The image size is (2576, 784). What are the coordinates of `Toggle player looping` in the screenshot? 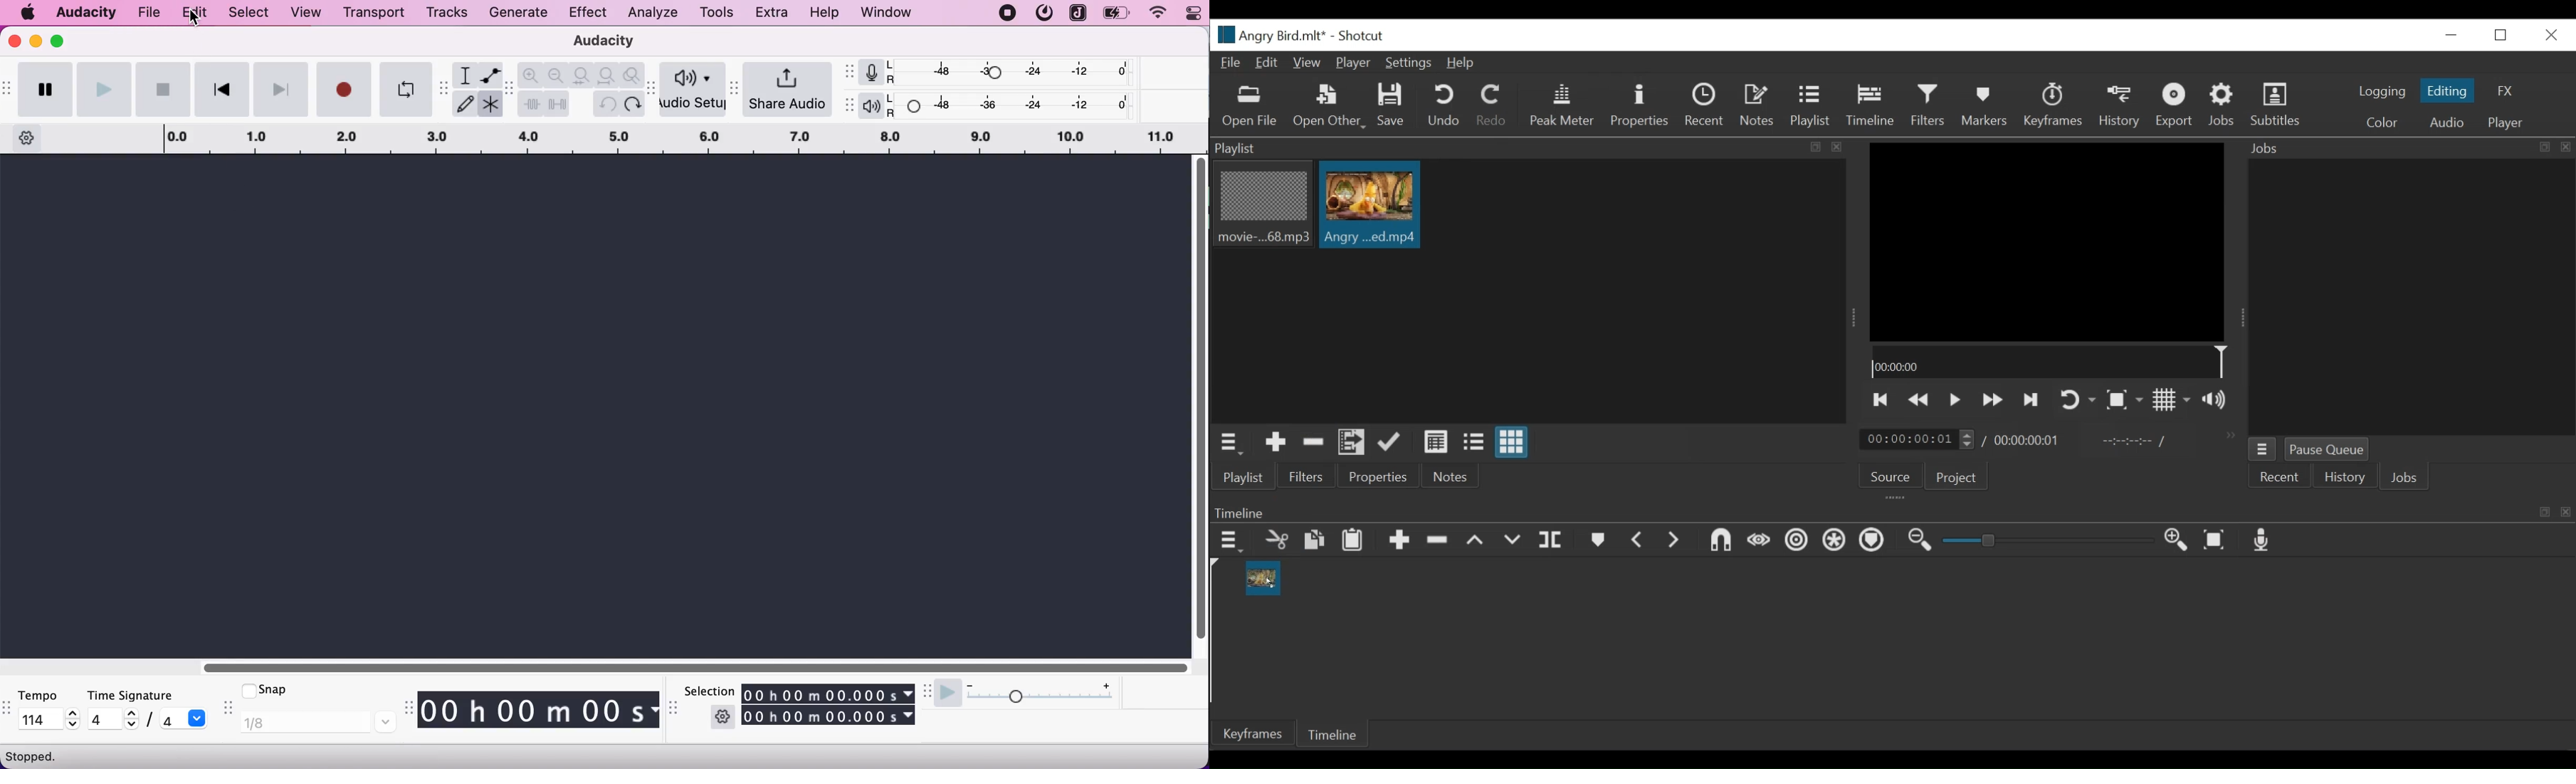 It's located at (2076, 401).